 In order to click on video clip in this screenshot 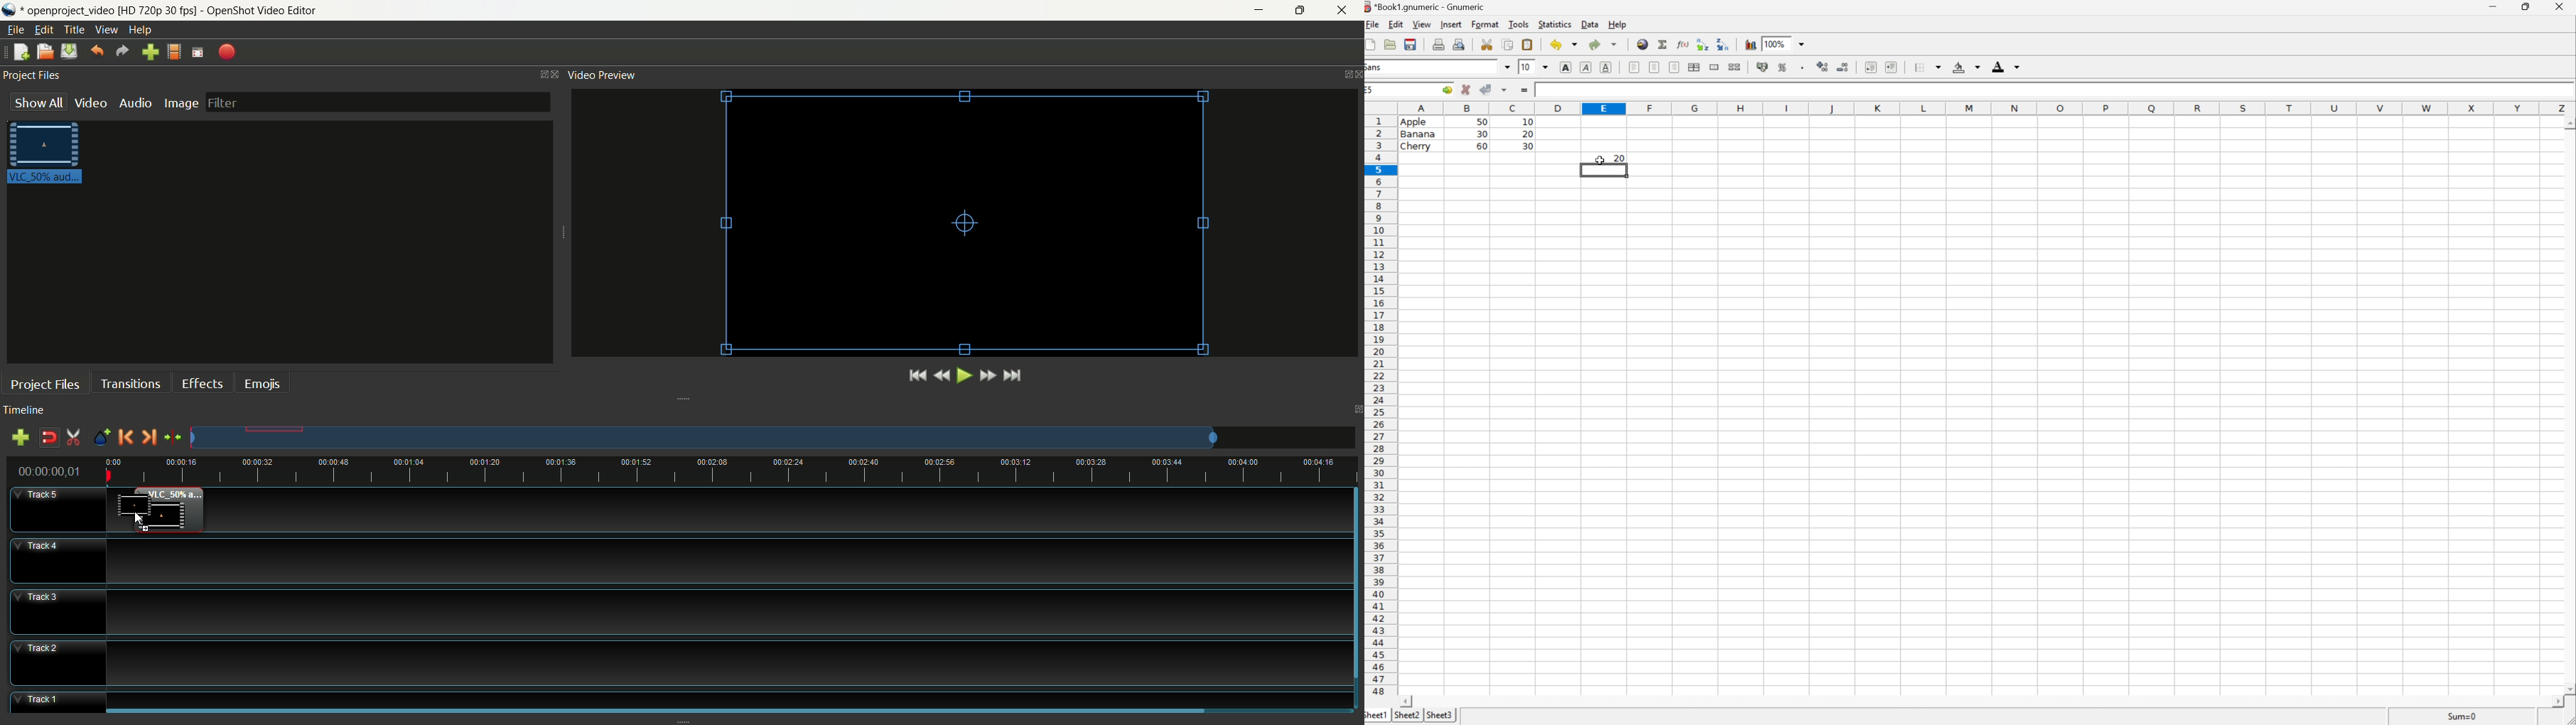, I will do `click(44, 151)`.